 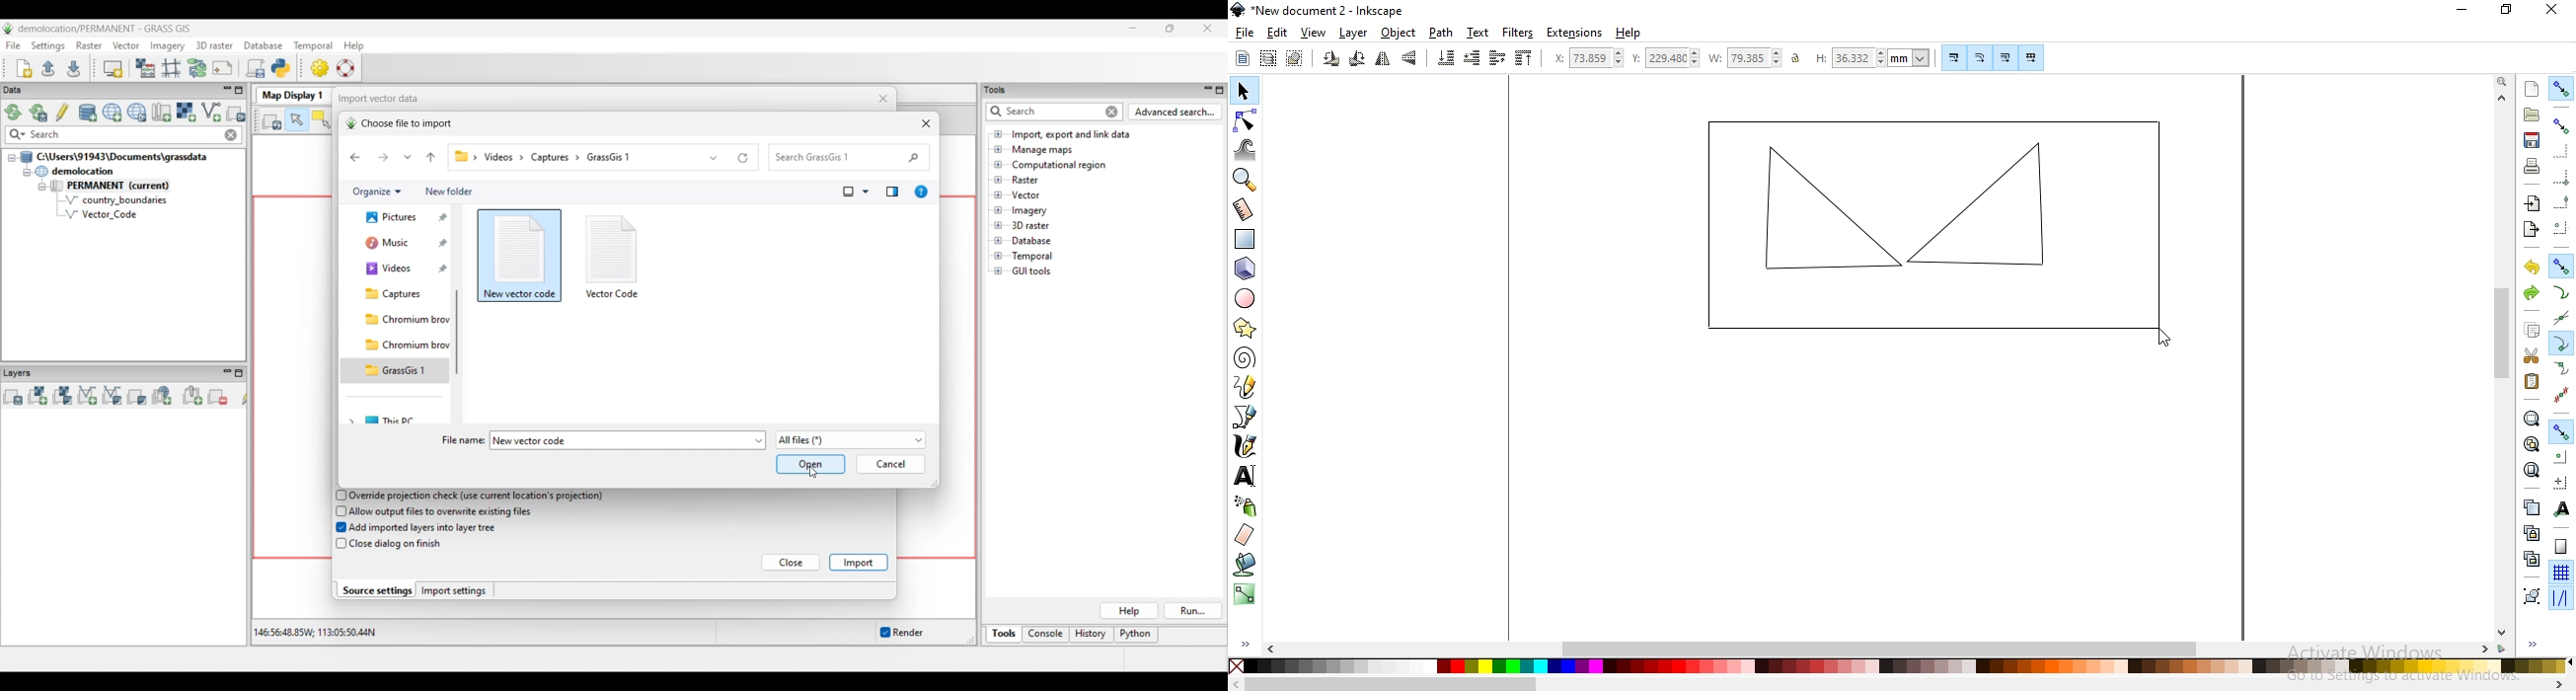 What do you see at coordinates (1872, 57) in the screenshot?
I see `height of selection` at bounding box center [1872, 57].